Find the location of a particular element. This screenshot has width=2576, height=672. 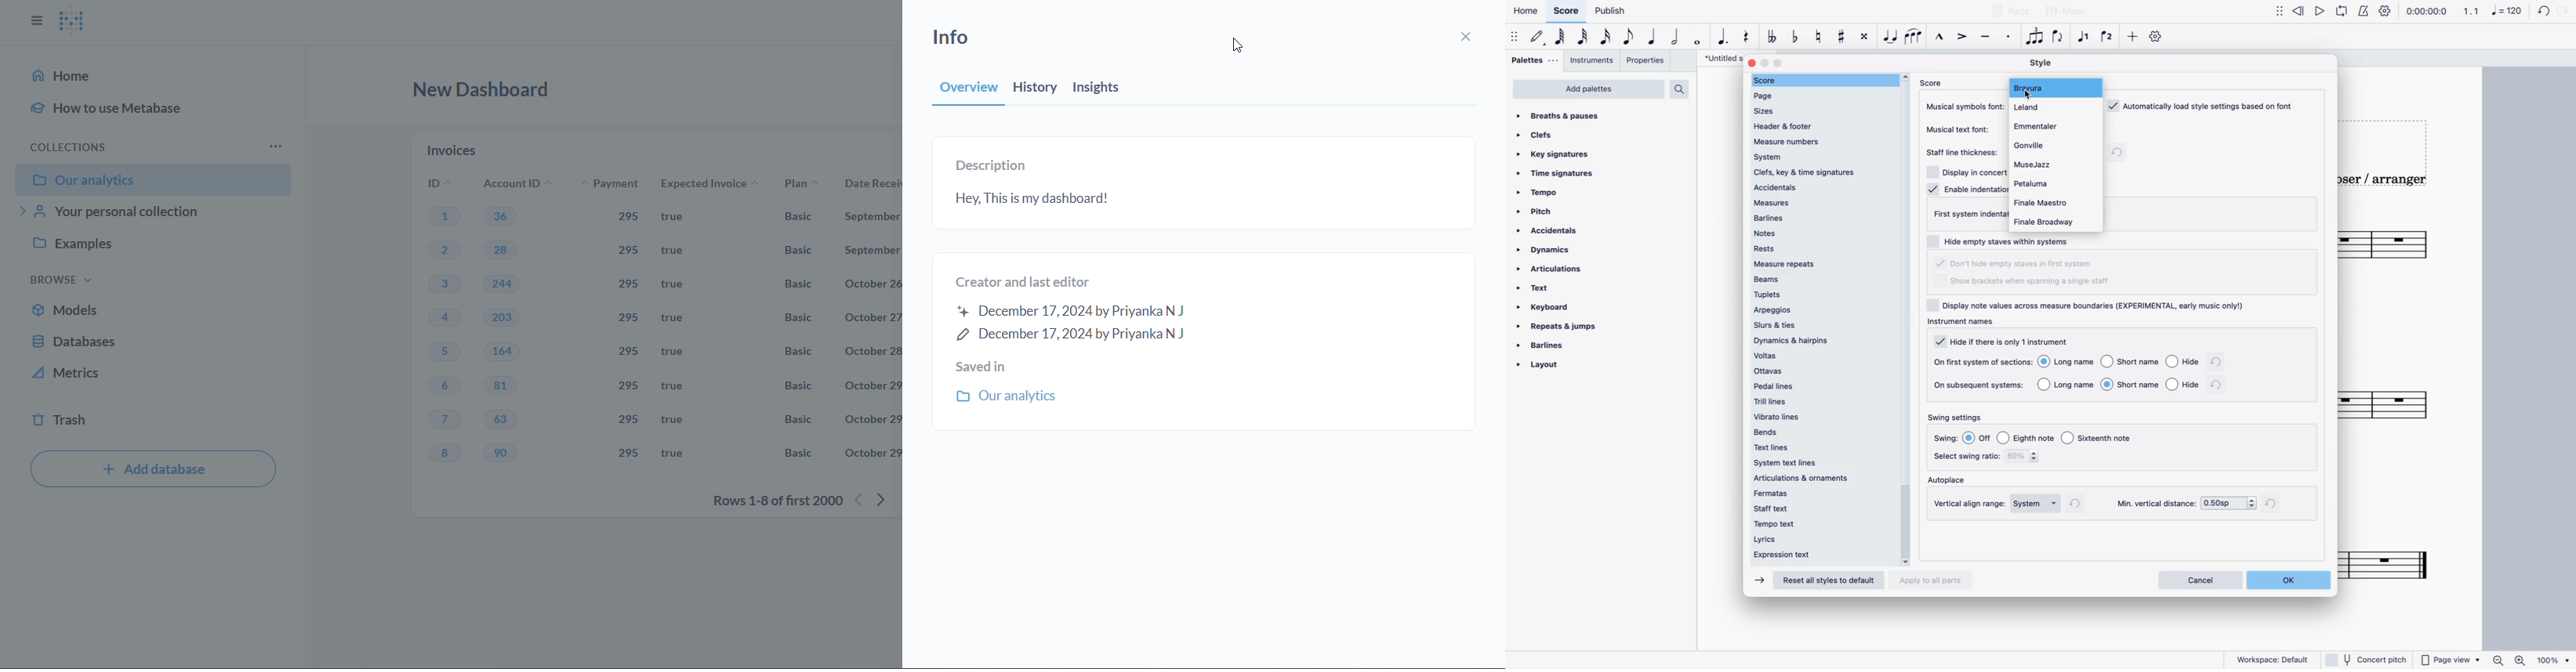

Cursor is located at coordinates (1890, 37).